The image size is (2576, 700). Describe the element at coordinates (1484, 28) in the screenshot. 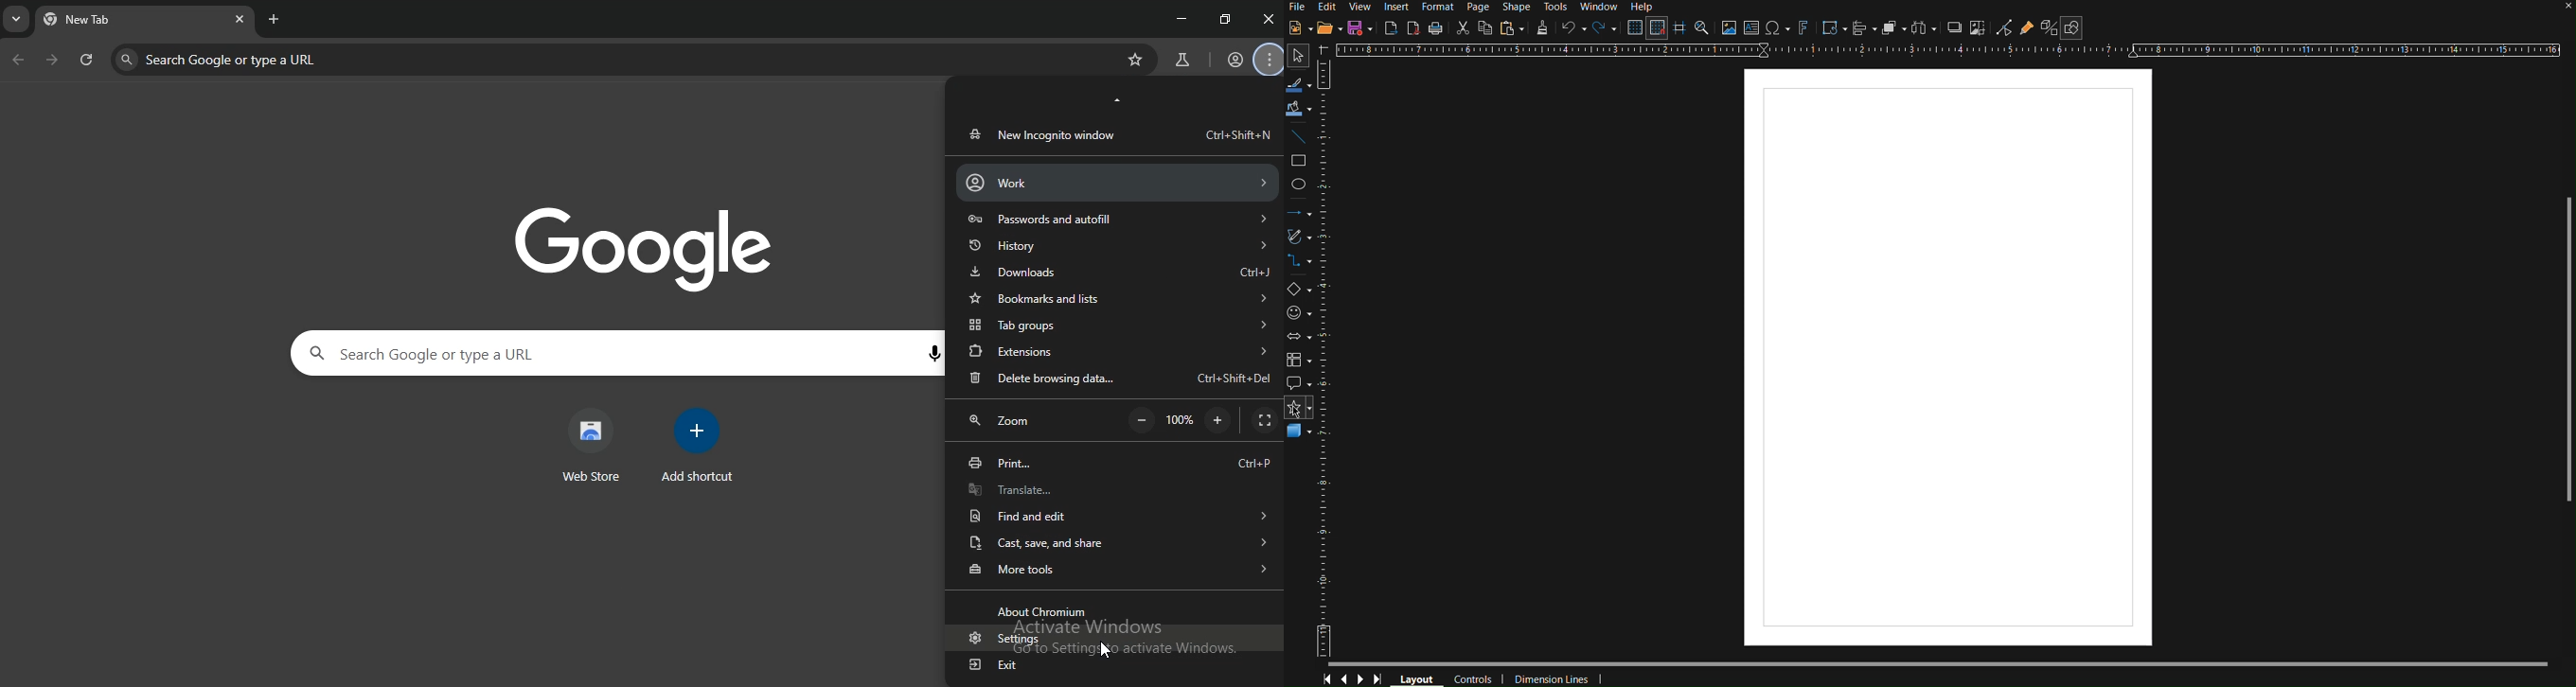

I see `Copy` at that location.